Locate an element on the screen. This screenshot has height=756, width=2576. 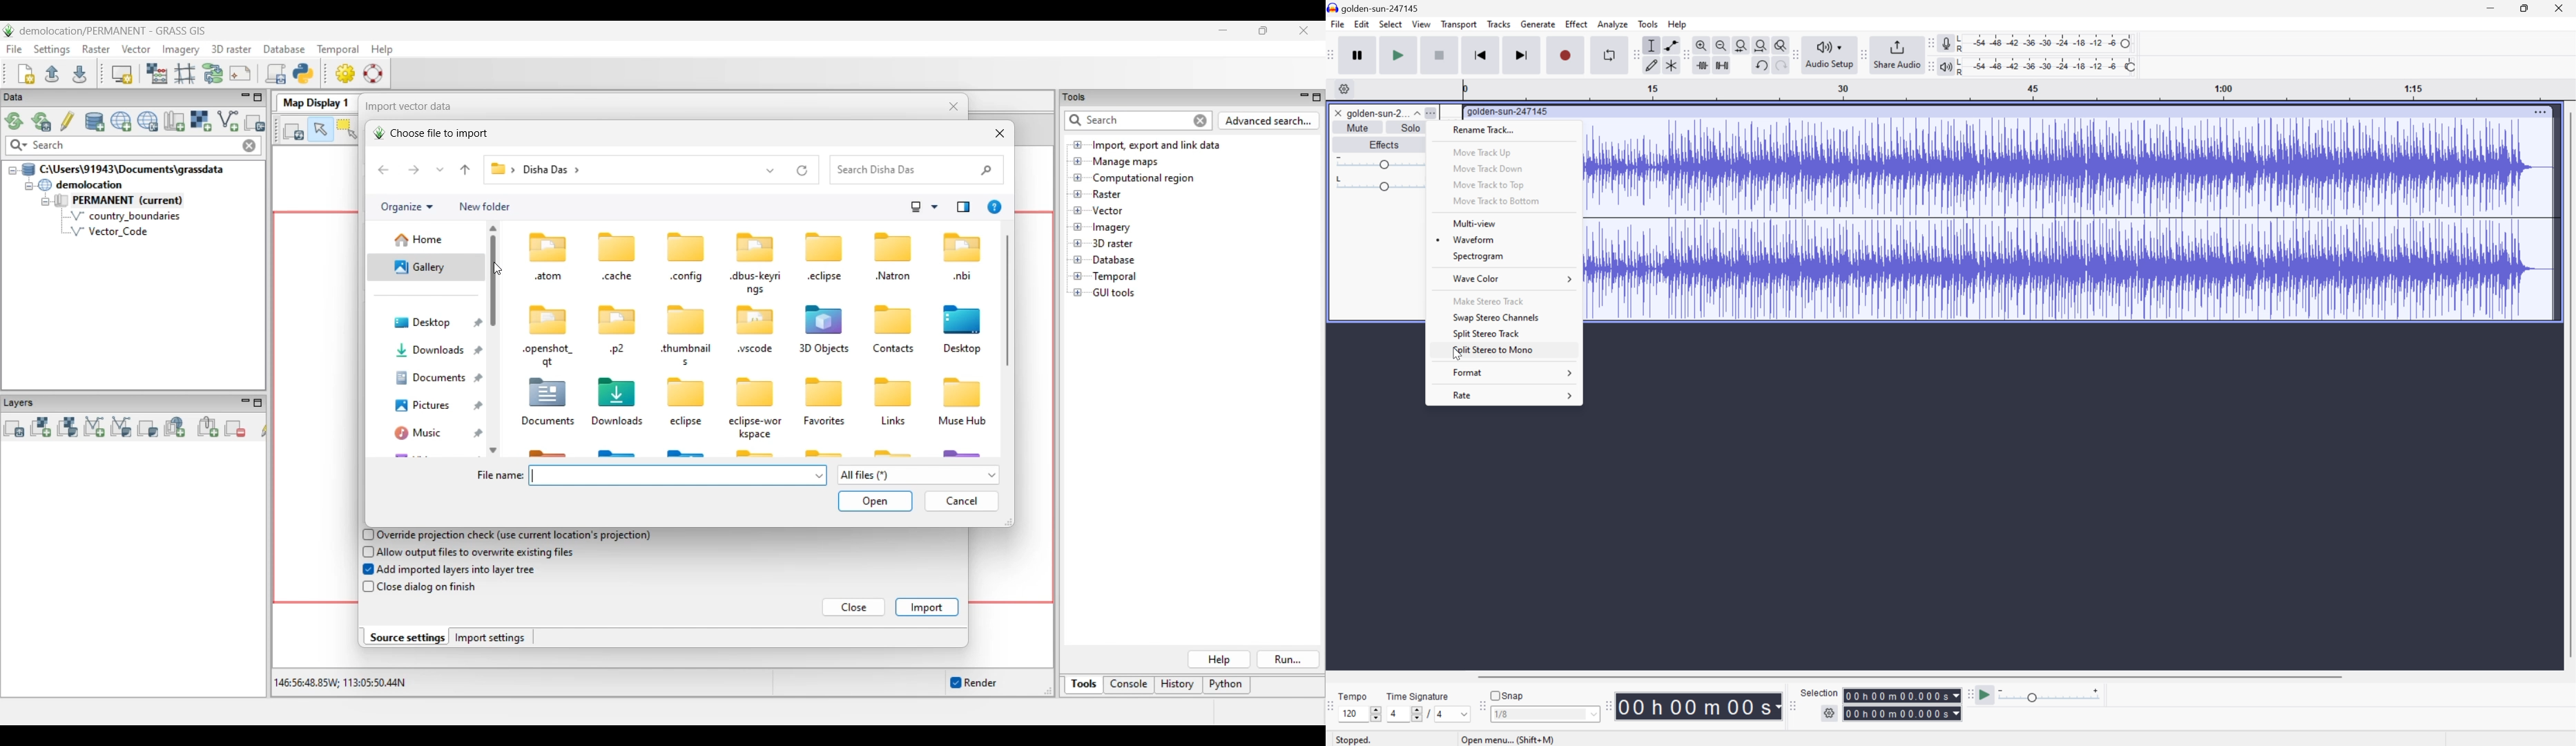
Drop Down is located at coordinates (1416, 113).